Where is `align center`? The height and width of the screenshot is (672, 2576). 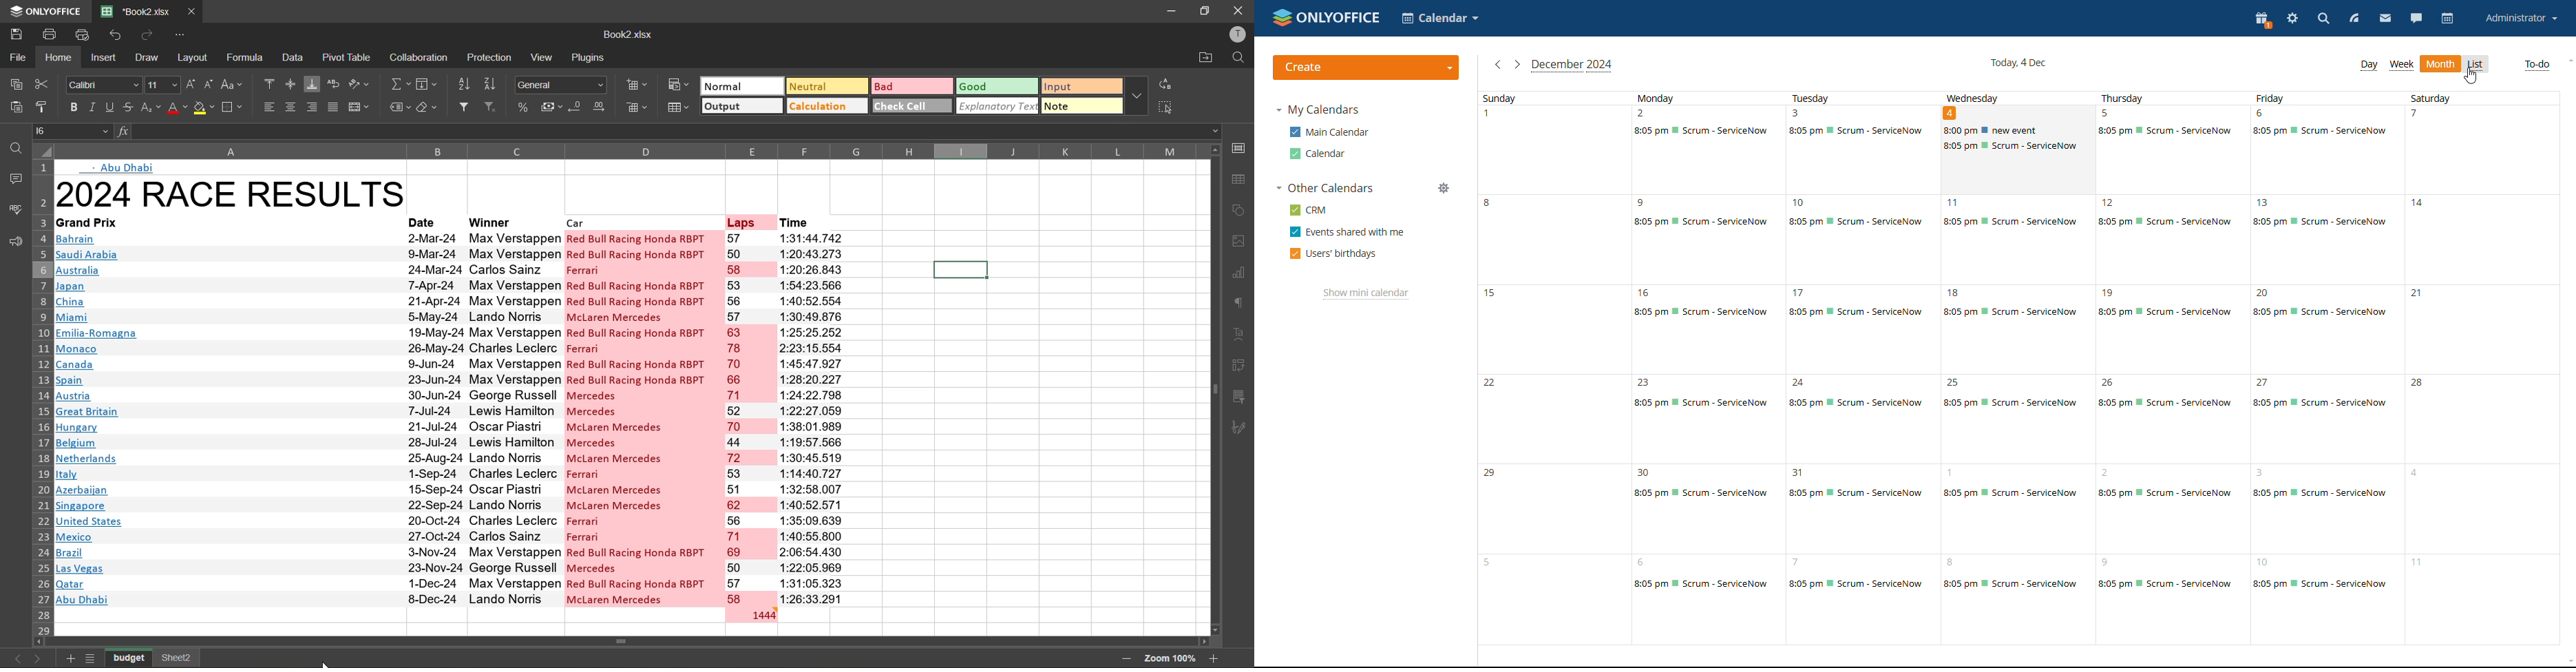
align center is located at coordinates (291, 105).